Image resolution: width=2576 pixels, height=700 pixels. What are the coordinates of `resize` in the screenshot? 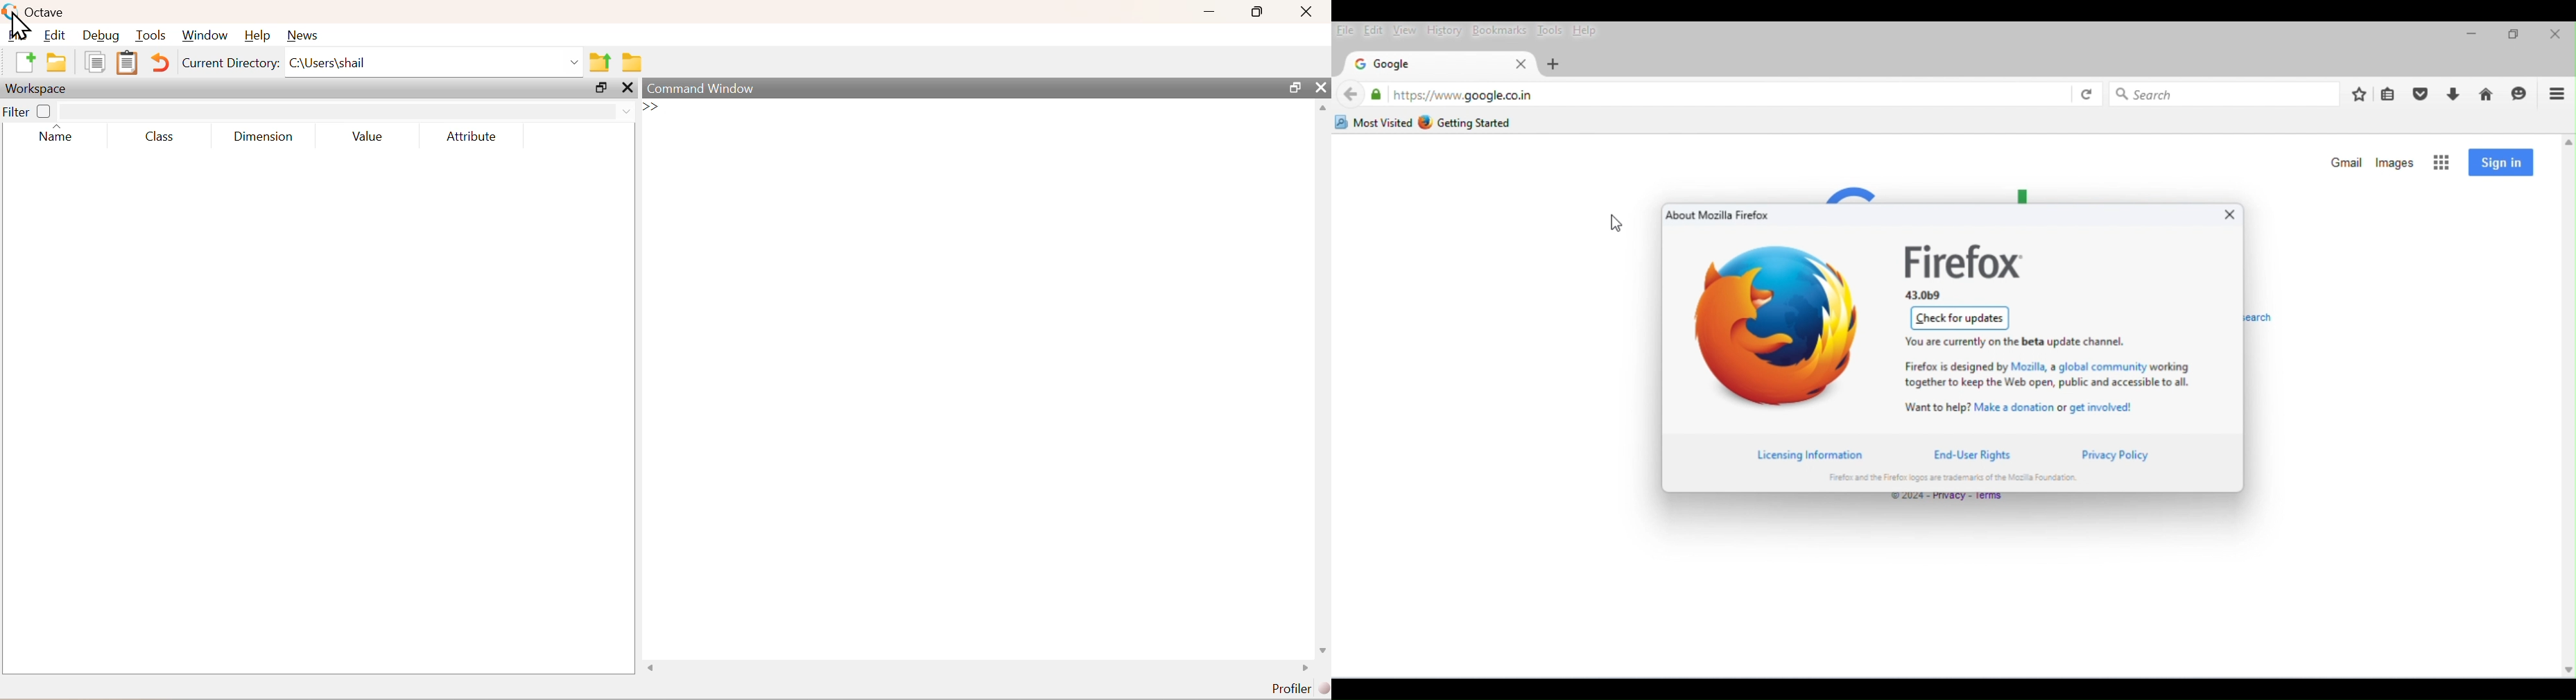 It's located at (602, 87).